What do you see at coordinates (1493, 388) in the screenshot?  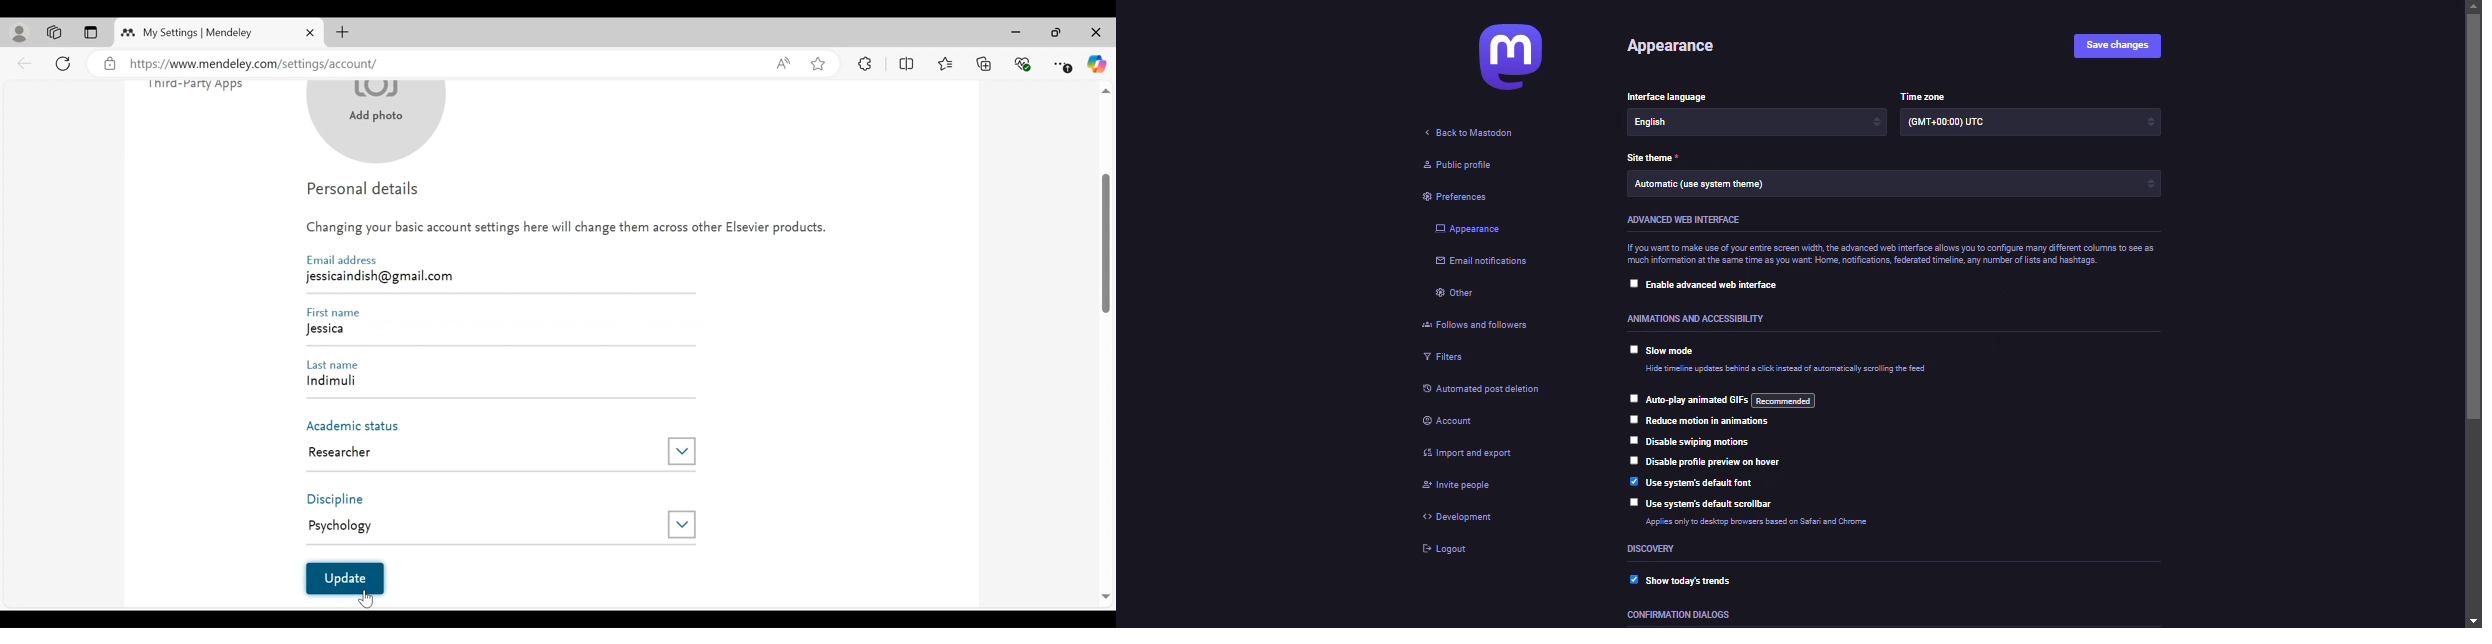 I see `automated post deletion` at bounding box center [1493, 388].